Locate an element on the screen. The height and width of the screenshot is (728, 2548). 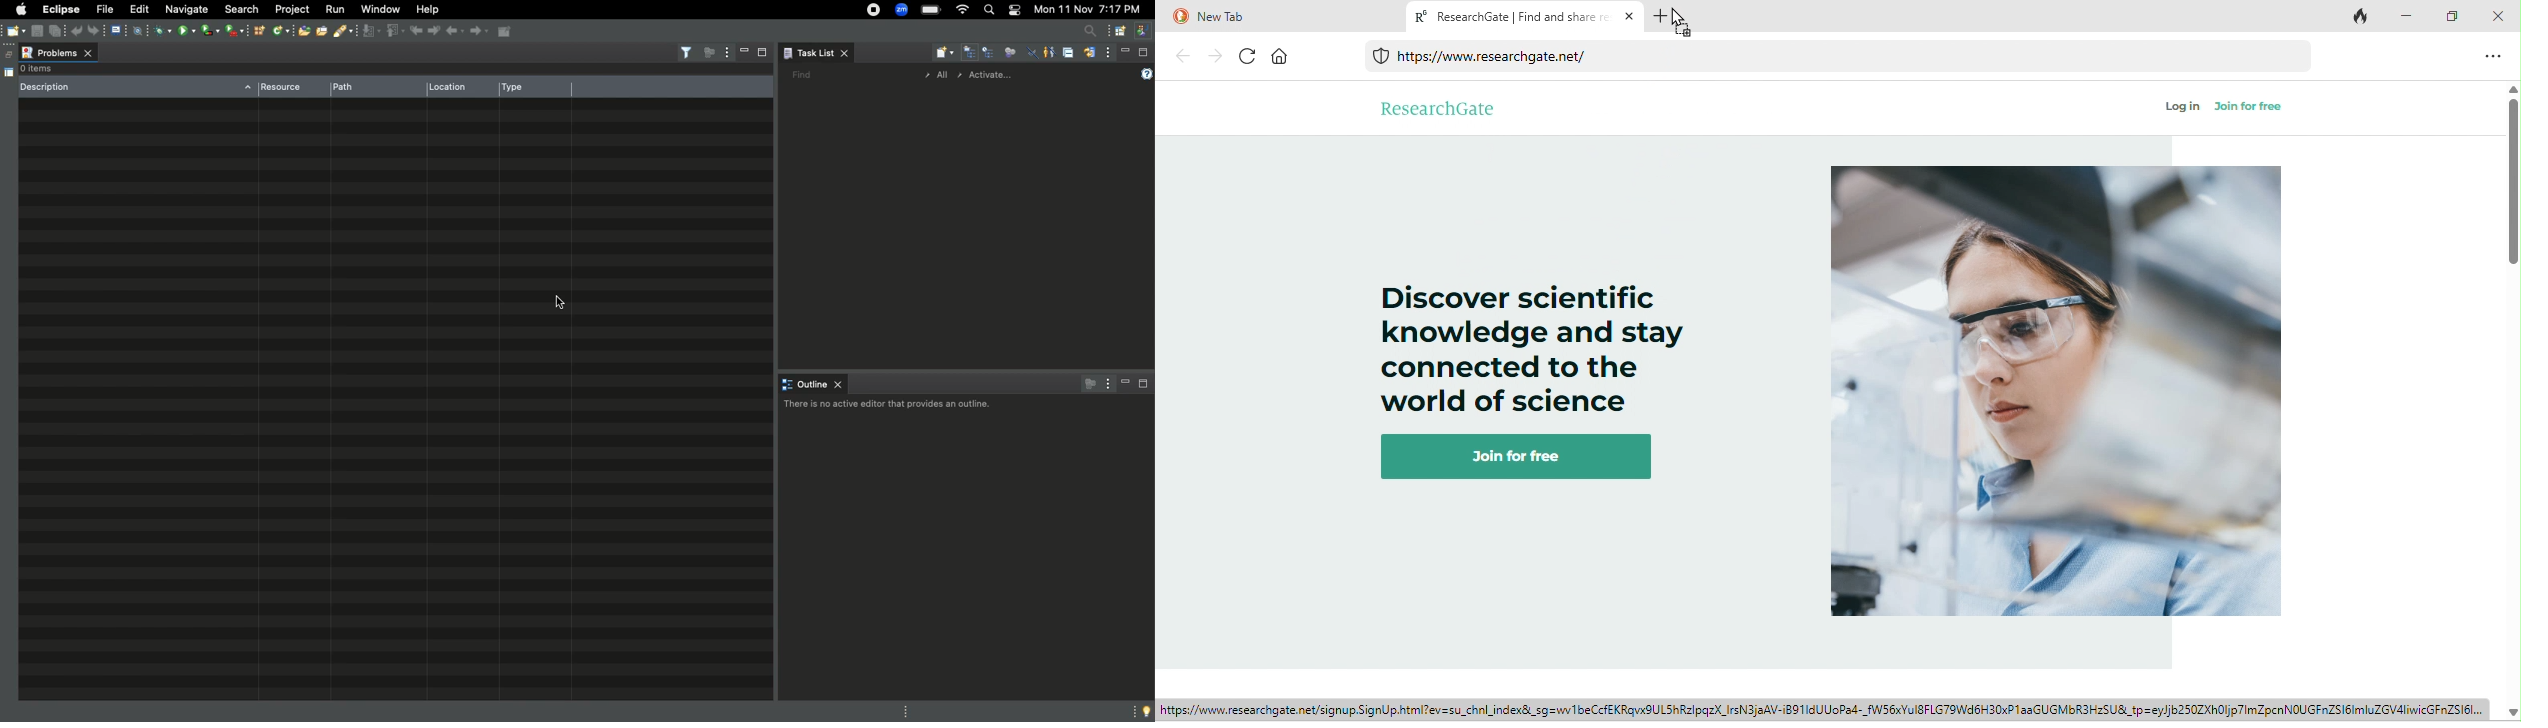
home is located at coordinates (1280, 56).